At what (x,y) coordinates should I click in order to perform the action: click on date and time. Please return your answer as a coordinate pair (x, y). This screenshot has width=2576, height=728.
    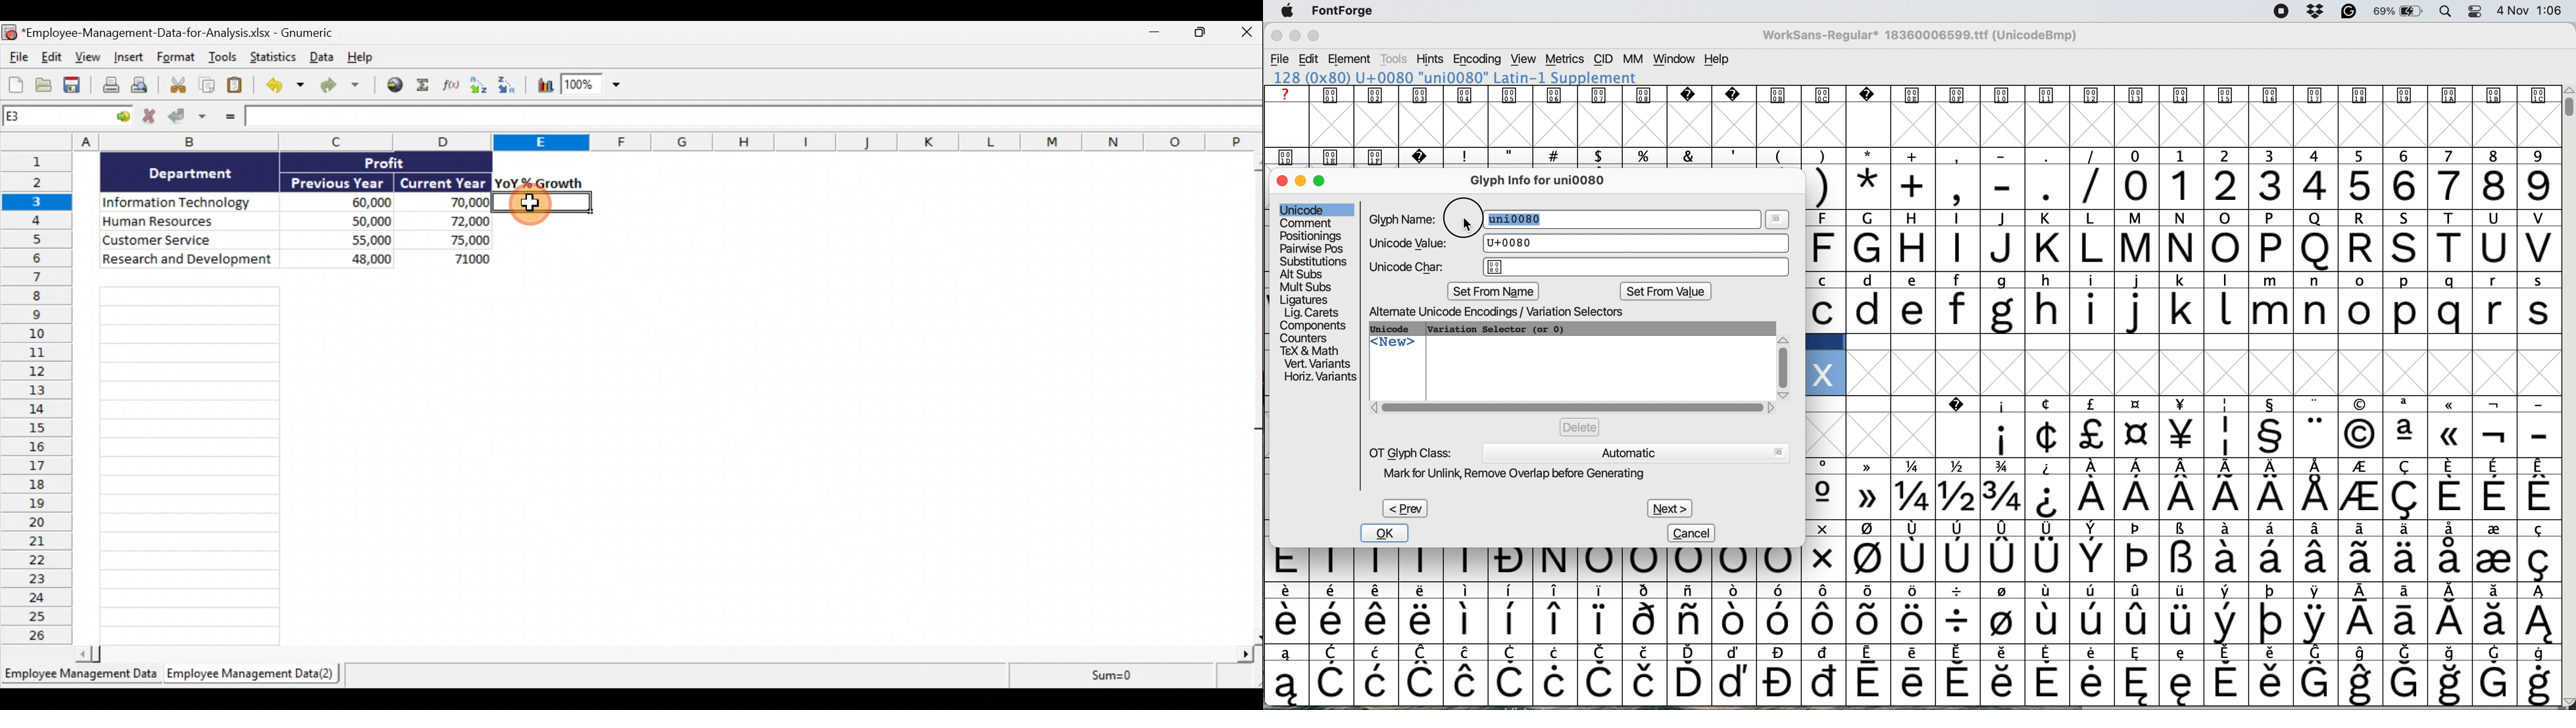
    Looking at the image, I should click on (2531, 10).